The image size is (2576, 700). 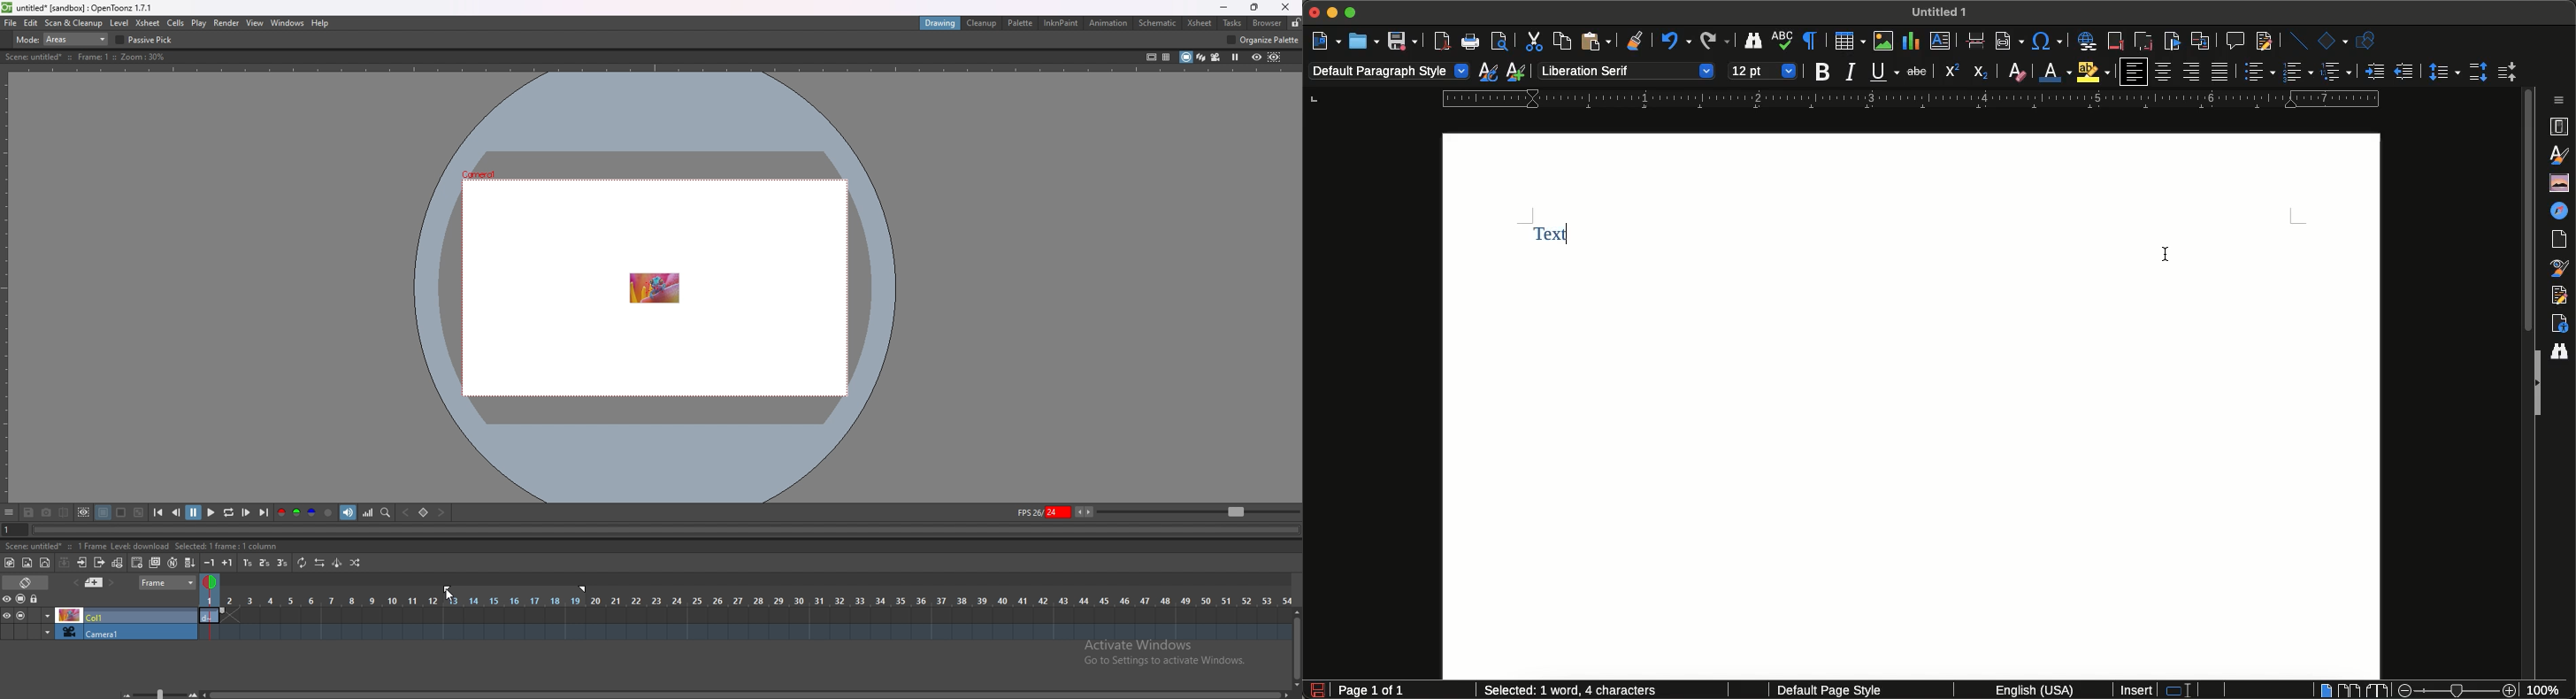 I want to click on Font size, so click(x=1763, y=69).